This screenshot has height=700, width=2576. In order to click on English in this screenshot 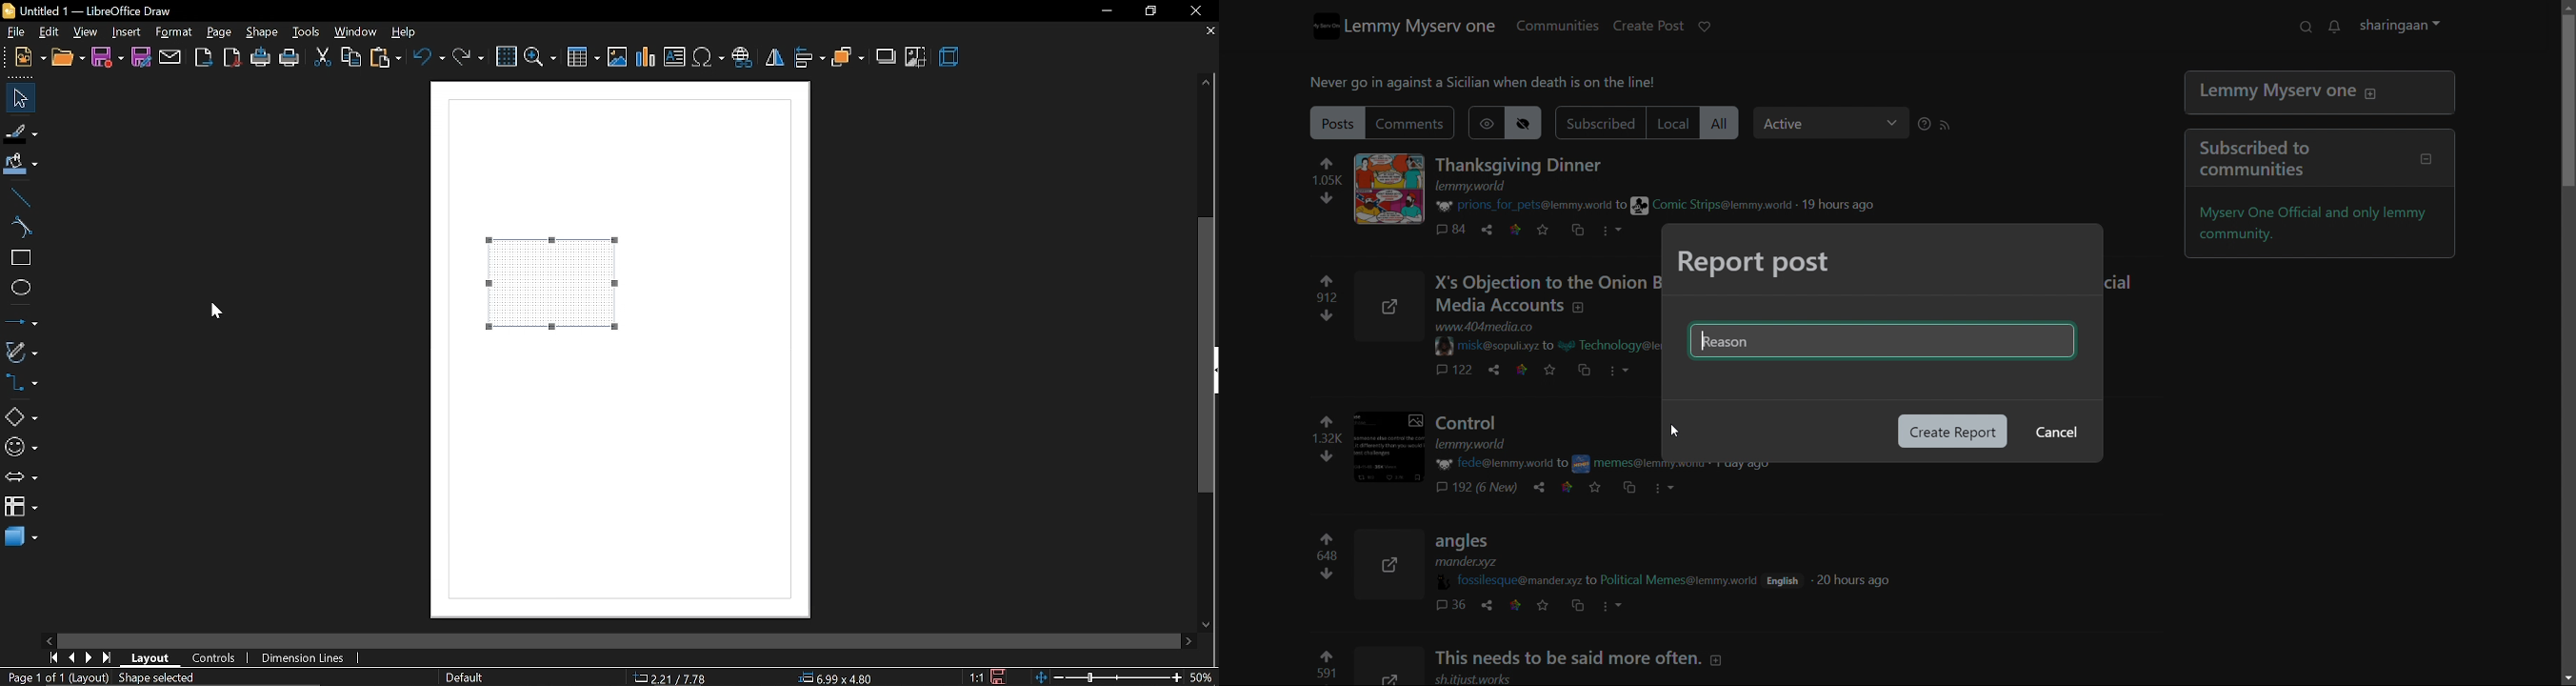, I will do `click(1789, 579)`.